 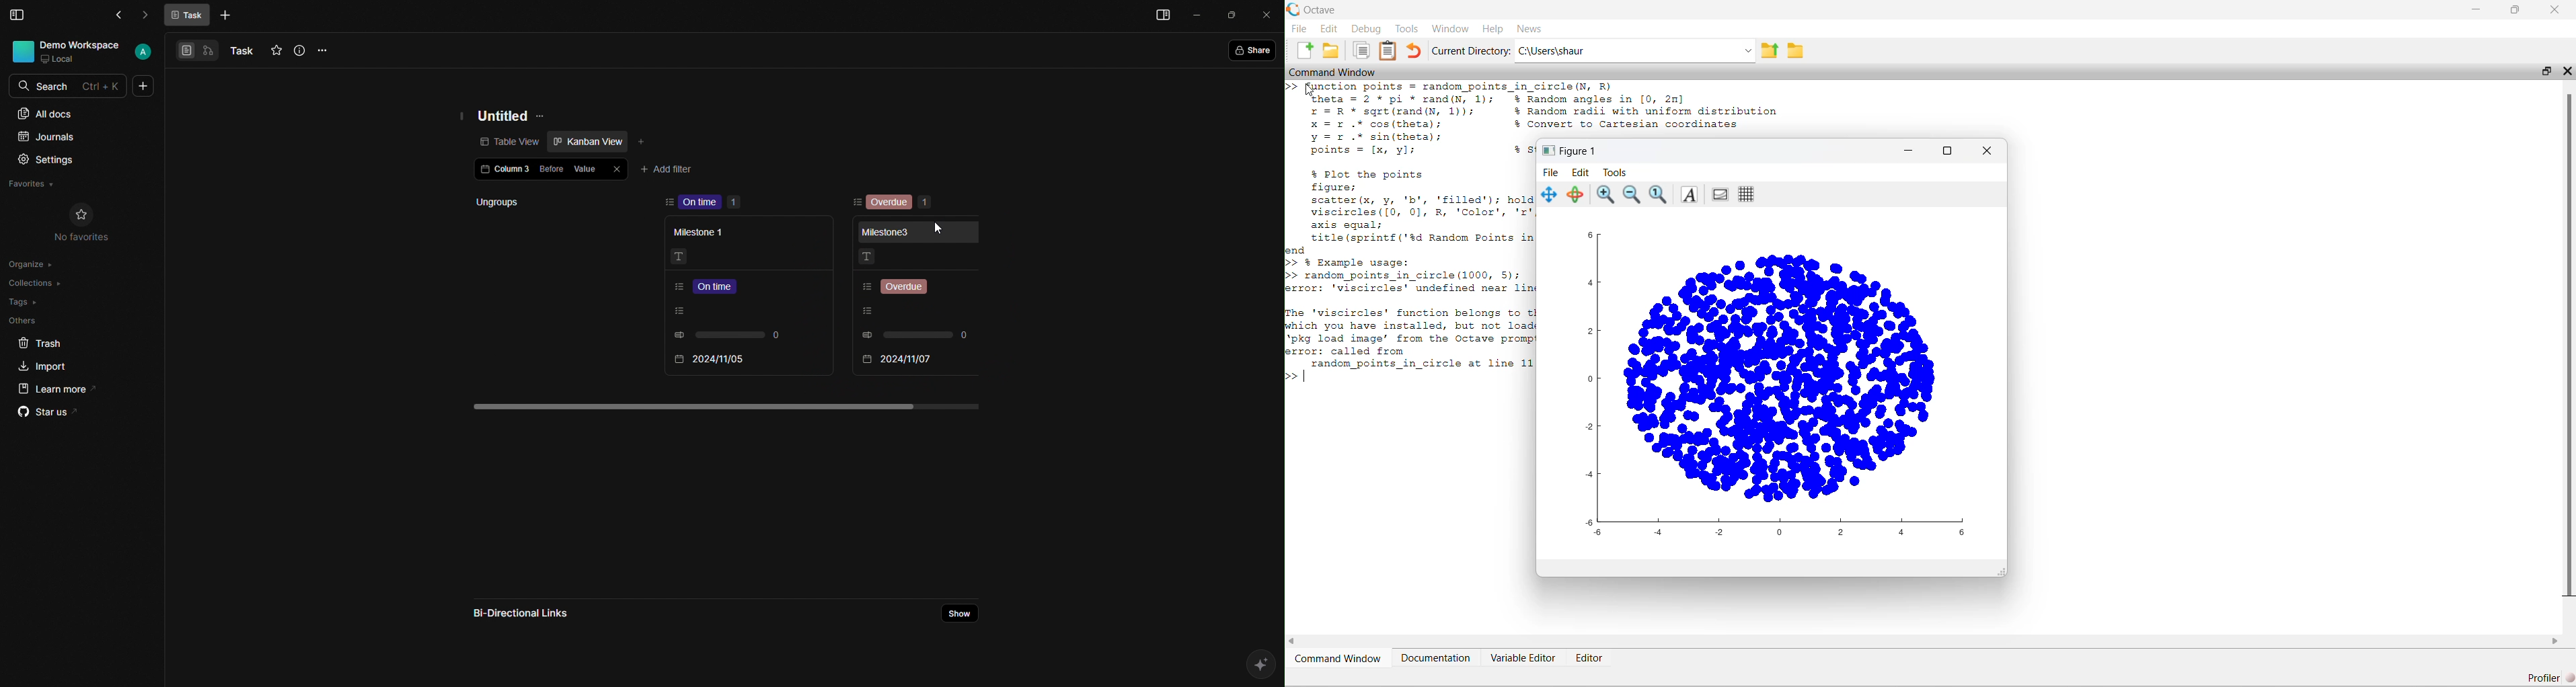 What do you see at coordinates (1924, 641) in the screenshot?
I see `horizontal scroll bar` at bounding box center [1924, 641].